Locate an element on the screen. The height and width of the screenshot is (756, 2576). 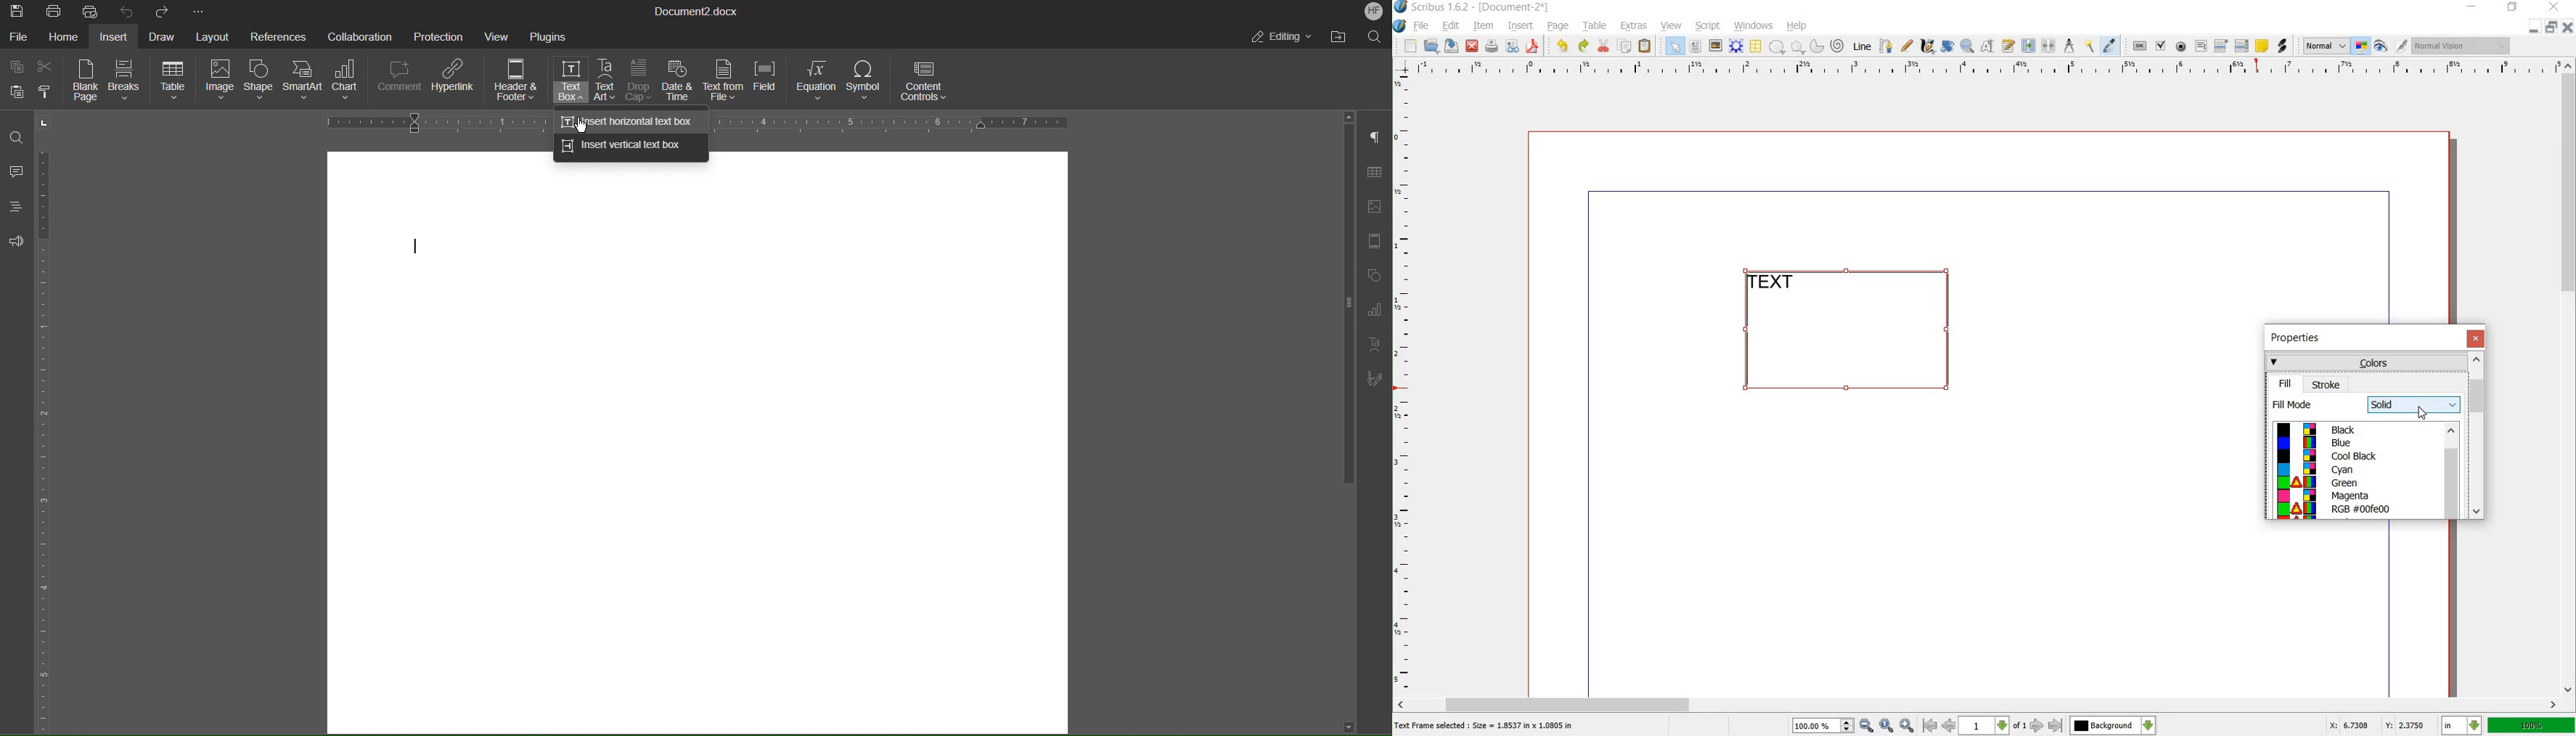
Find is located at coordinates (18, 138).